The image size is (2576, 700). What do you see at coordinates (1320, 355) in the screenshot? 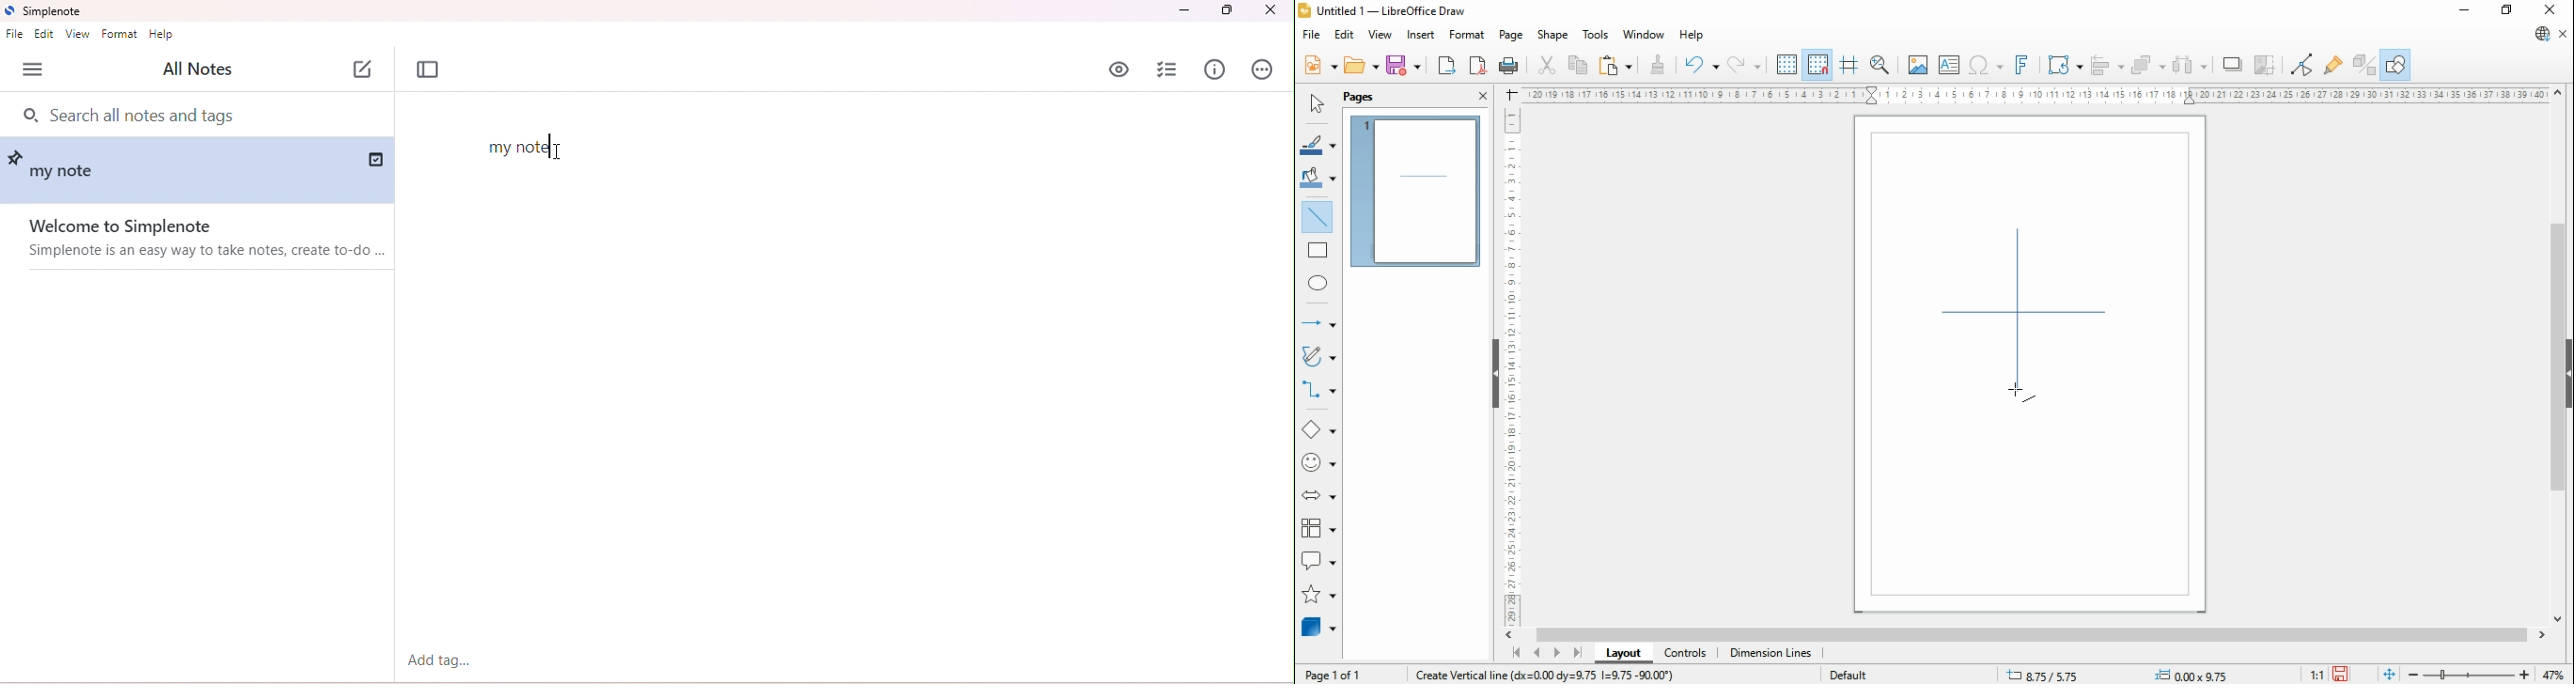
I see `curves and polygons` at bounding box center [1320, 355].